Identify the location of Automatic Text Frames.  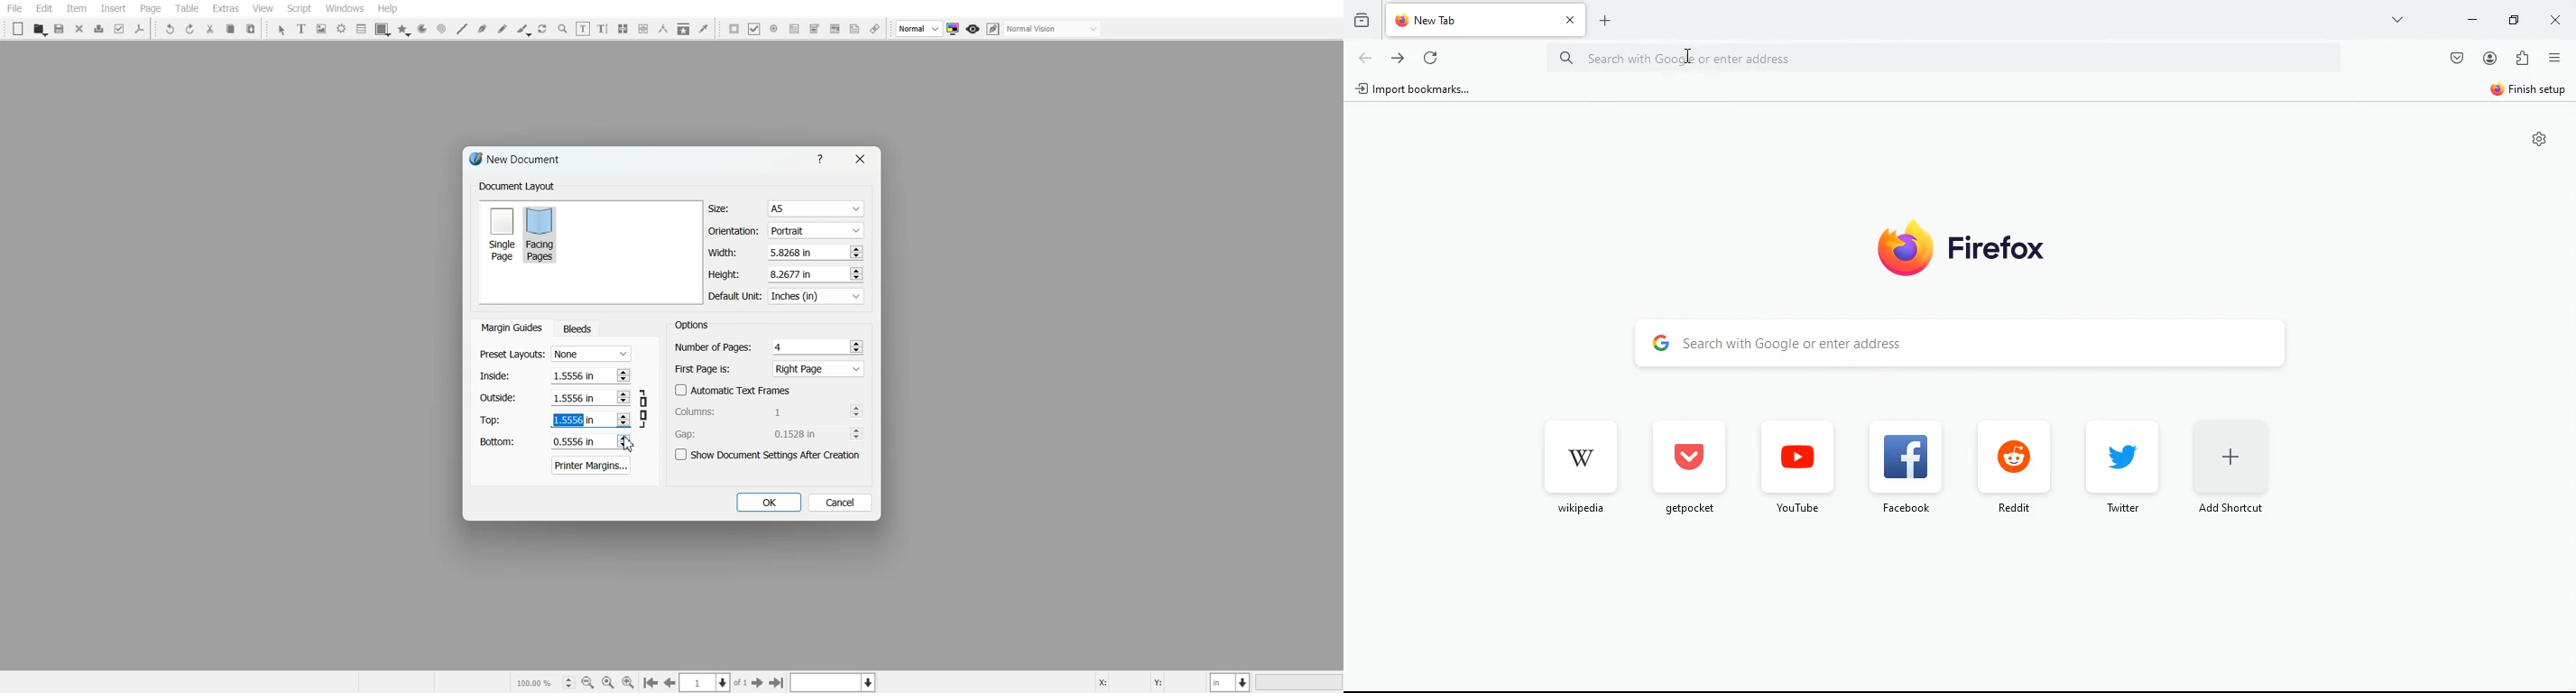
(734, 390).